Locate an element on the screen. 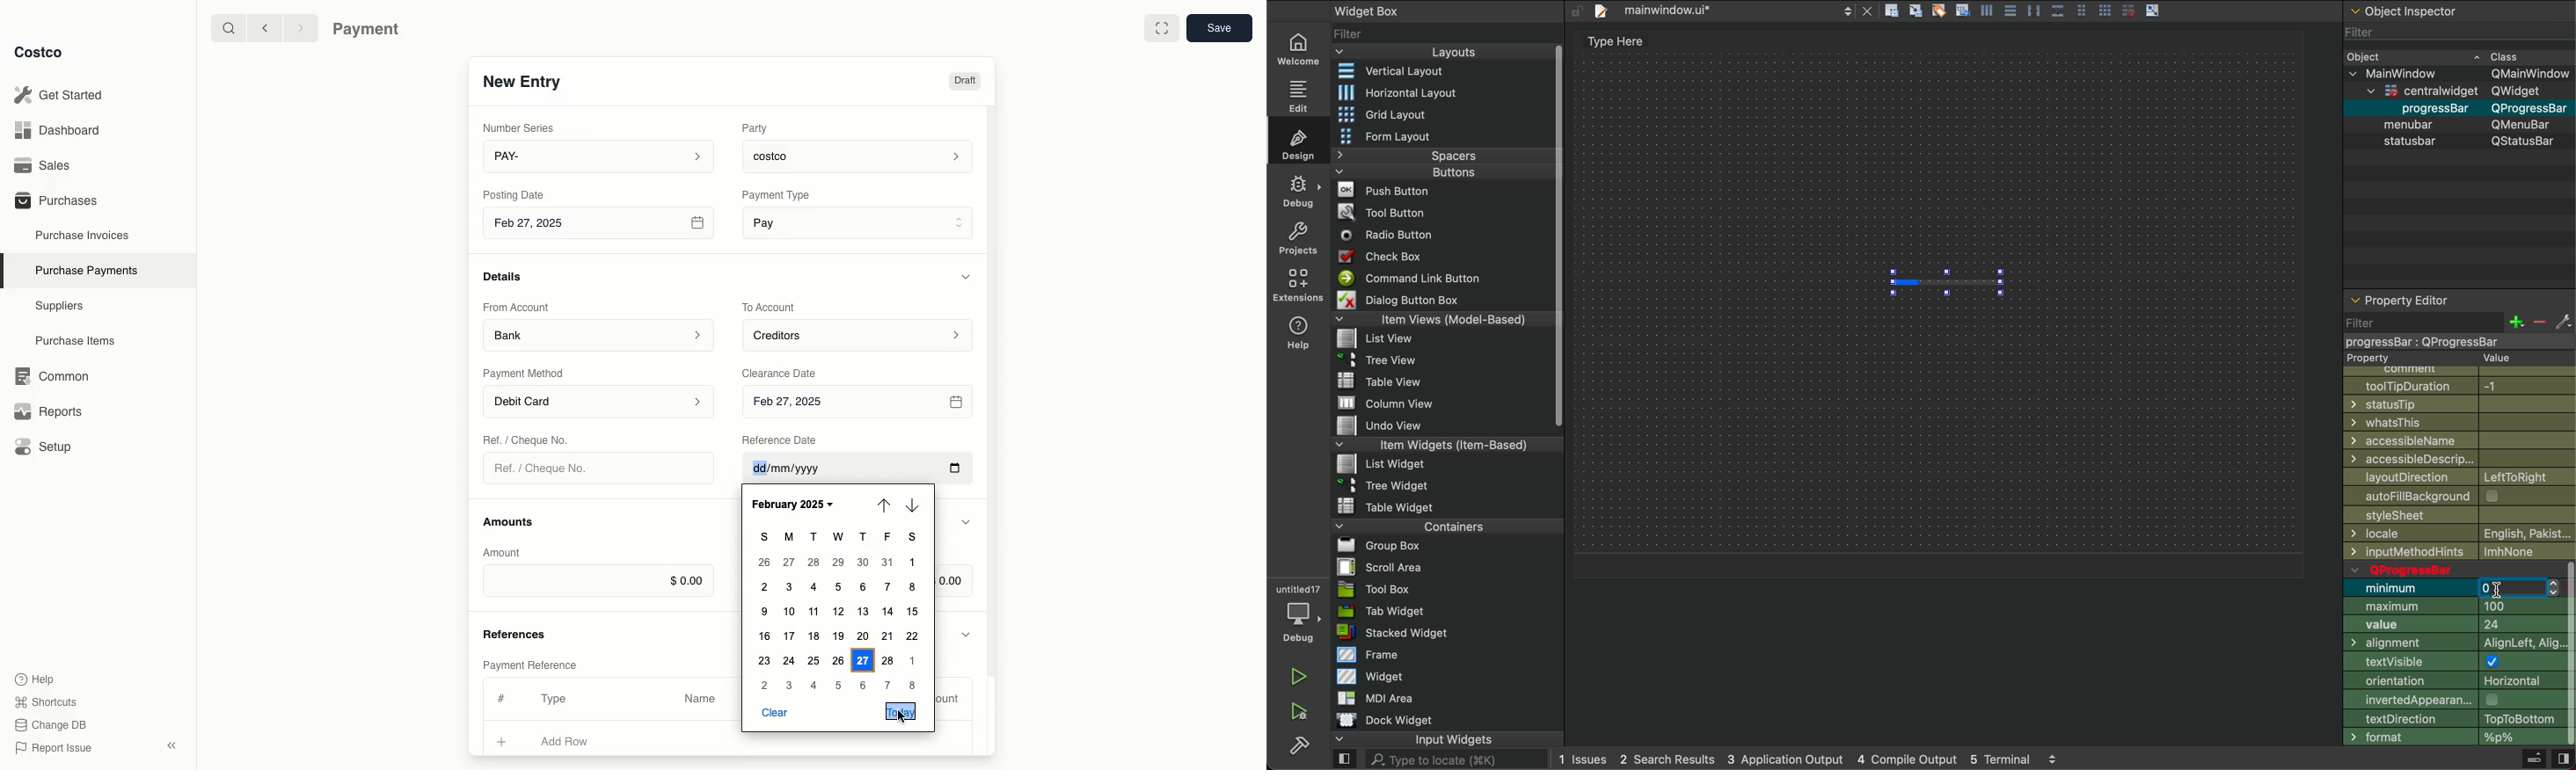 The width and height of the screenshot is (2576, 784). Clearance Date is located at coordinates (785, 372).